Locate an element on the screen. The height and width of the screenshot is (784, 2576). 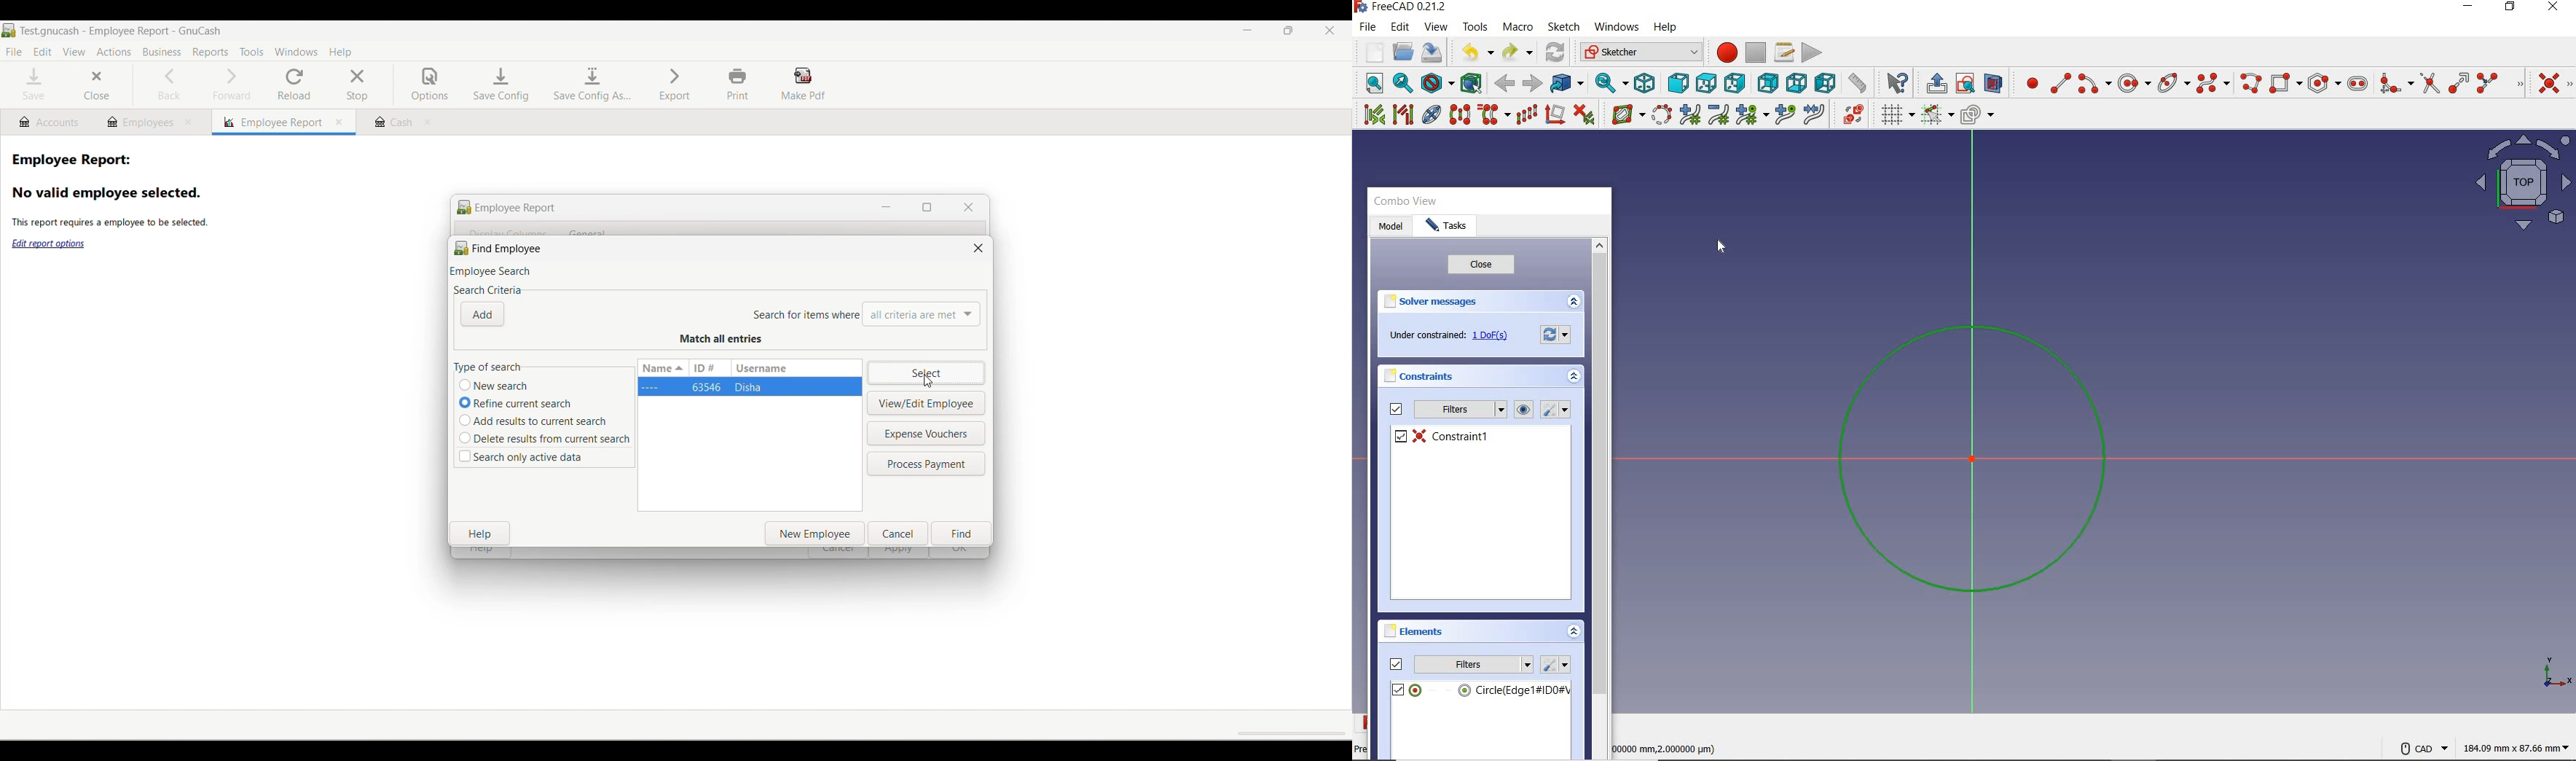
right is located at coordinates (1733, 83).